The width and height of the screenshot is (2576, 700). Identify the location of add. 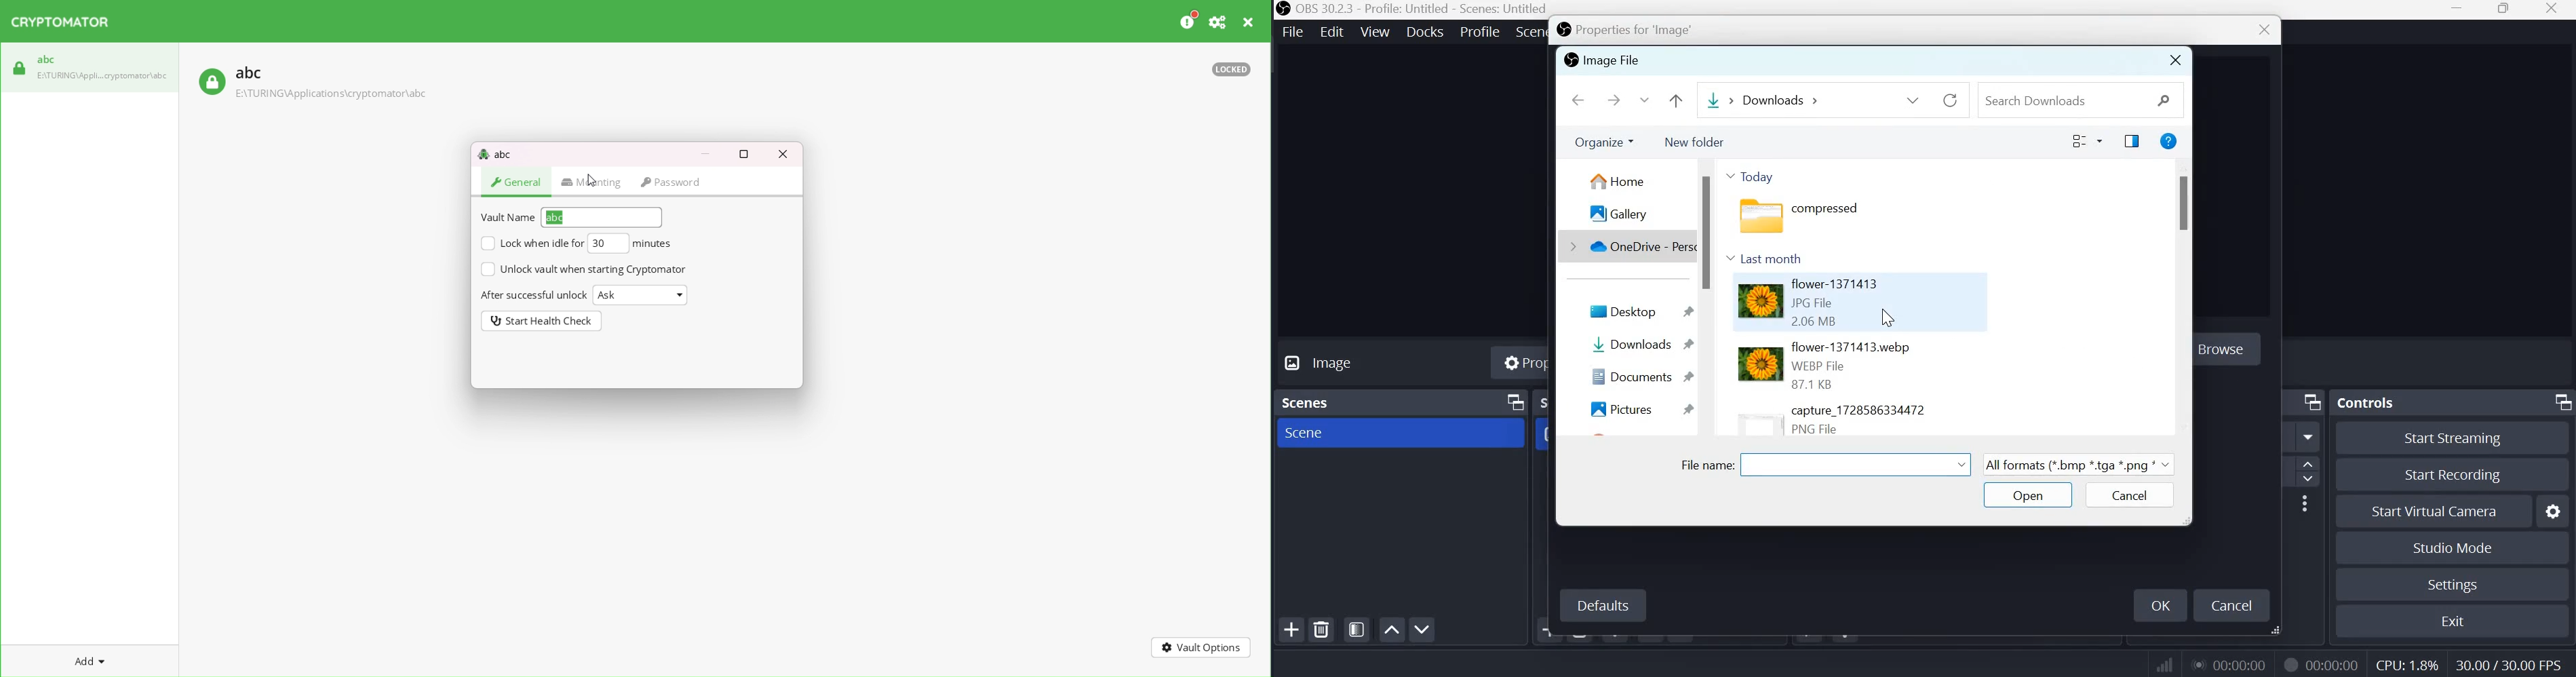
(82, 659).